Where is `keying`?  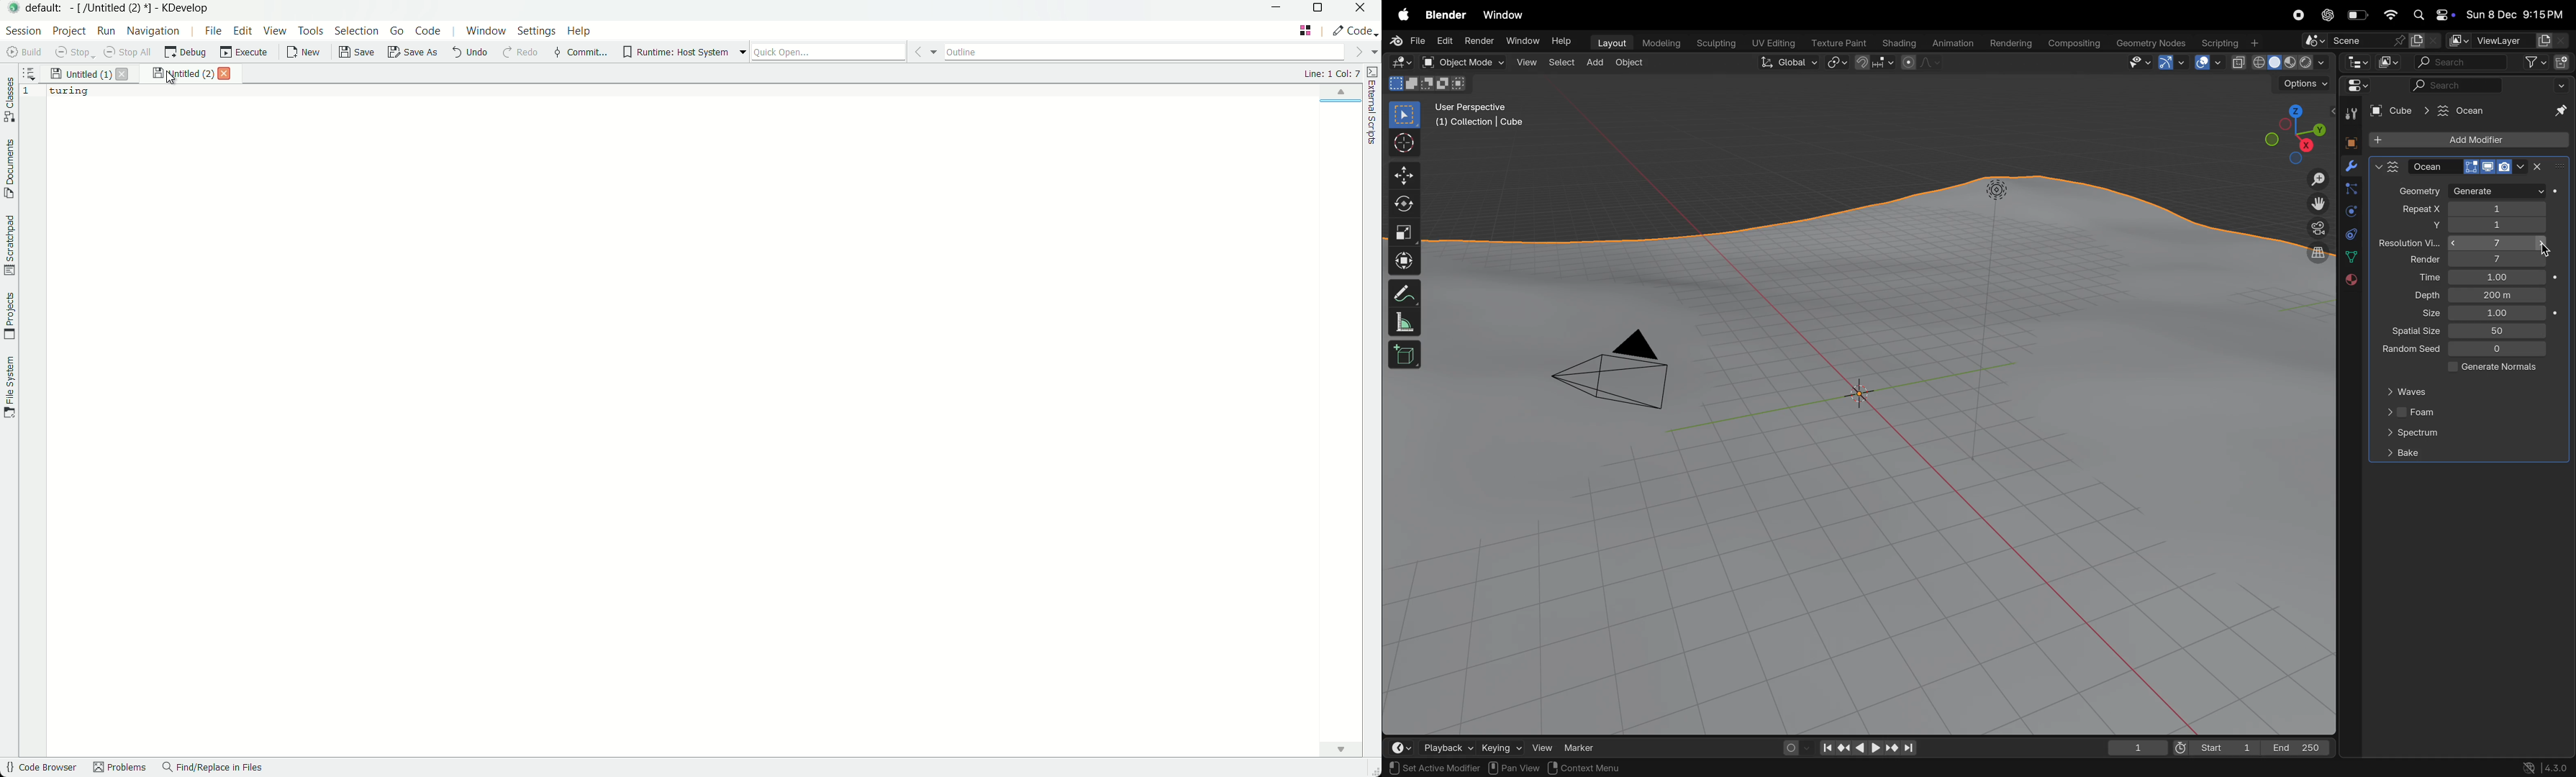 keying is located at coordinates (1499, 747).